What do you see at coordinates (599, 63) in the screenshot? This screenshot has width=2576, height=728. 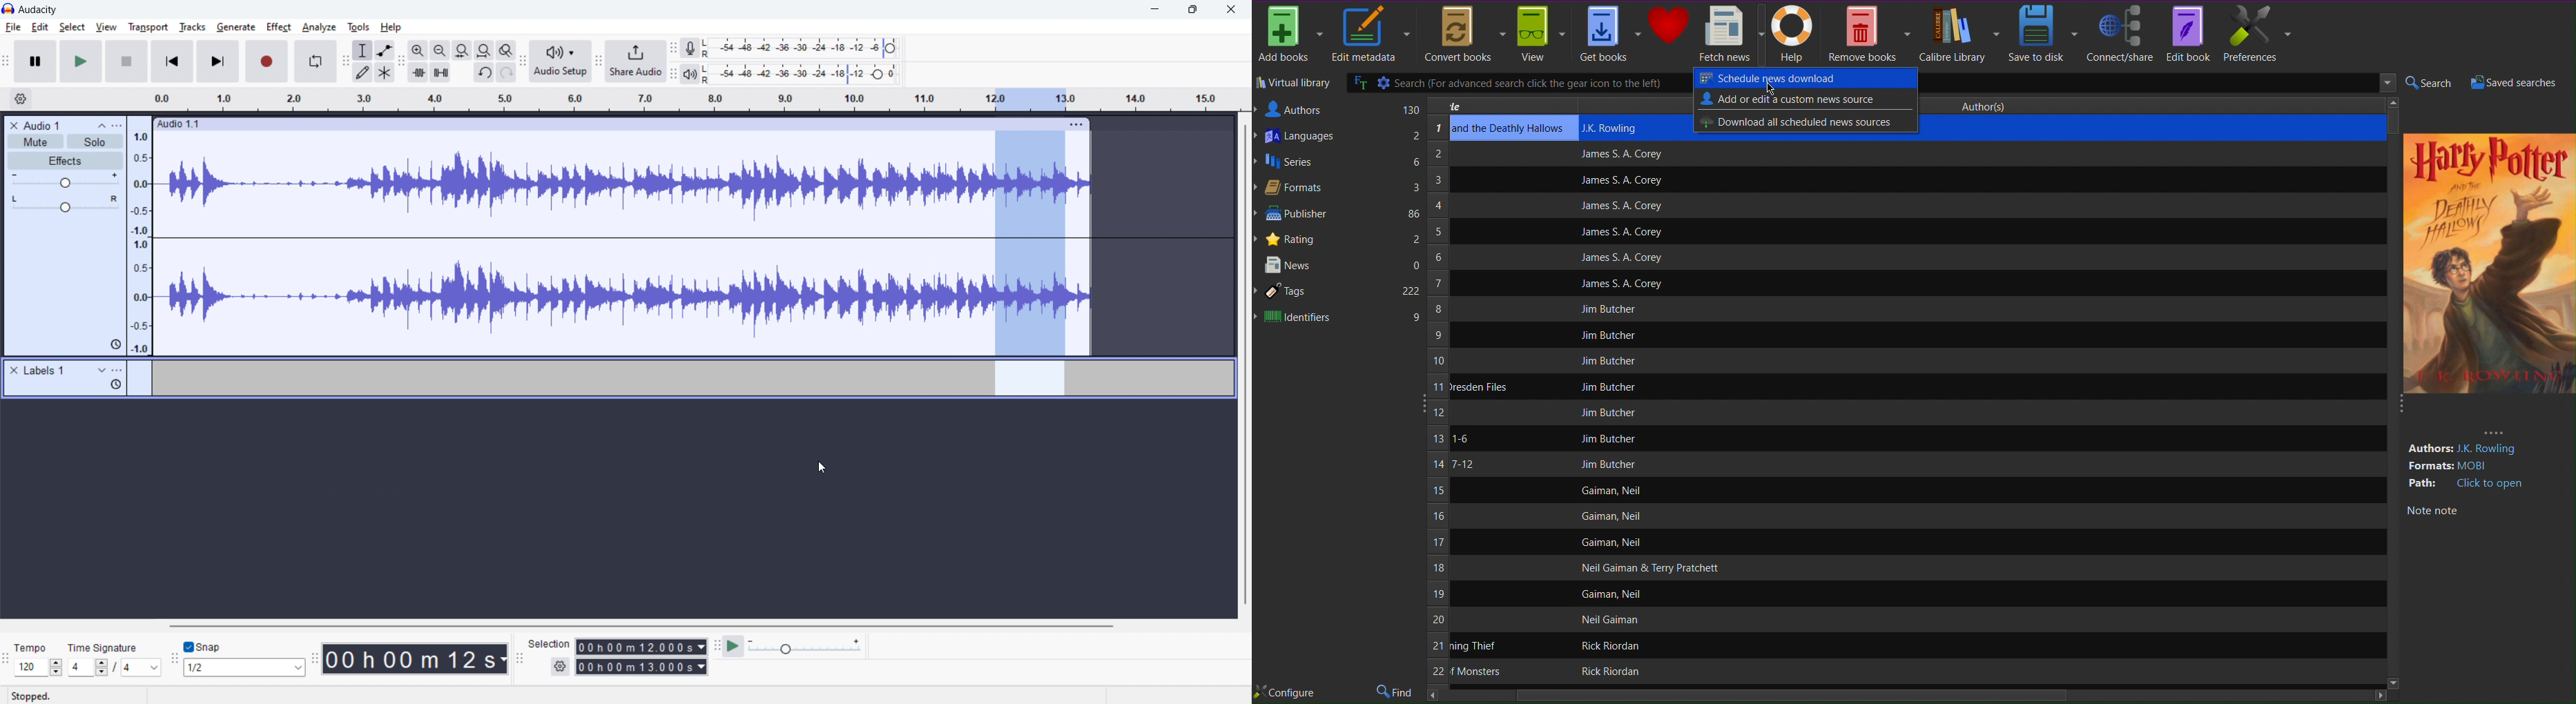 I see `share audio toolbar` at bounding box center [599, 63].